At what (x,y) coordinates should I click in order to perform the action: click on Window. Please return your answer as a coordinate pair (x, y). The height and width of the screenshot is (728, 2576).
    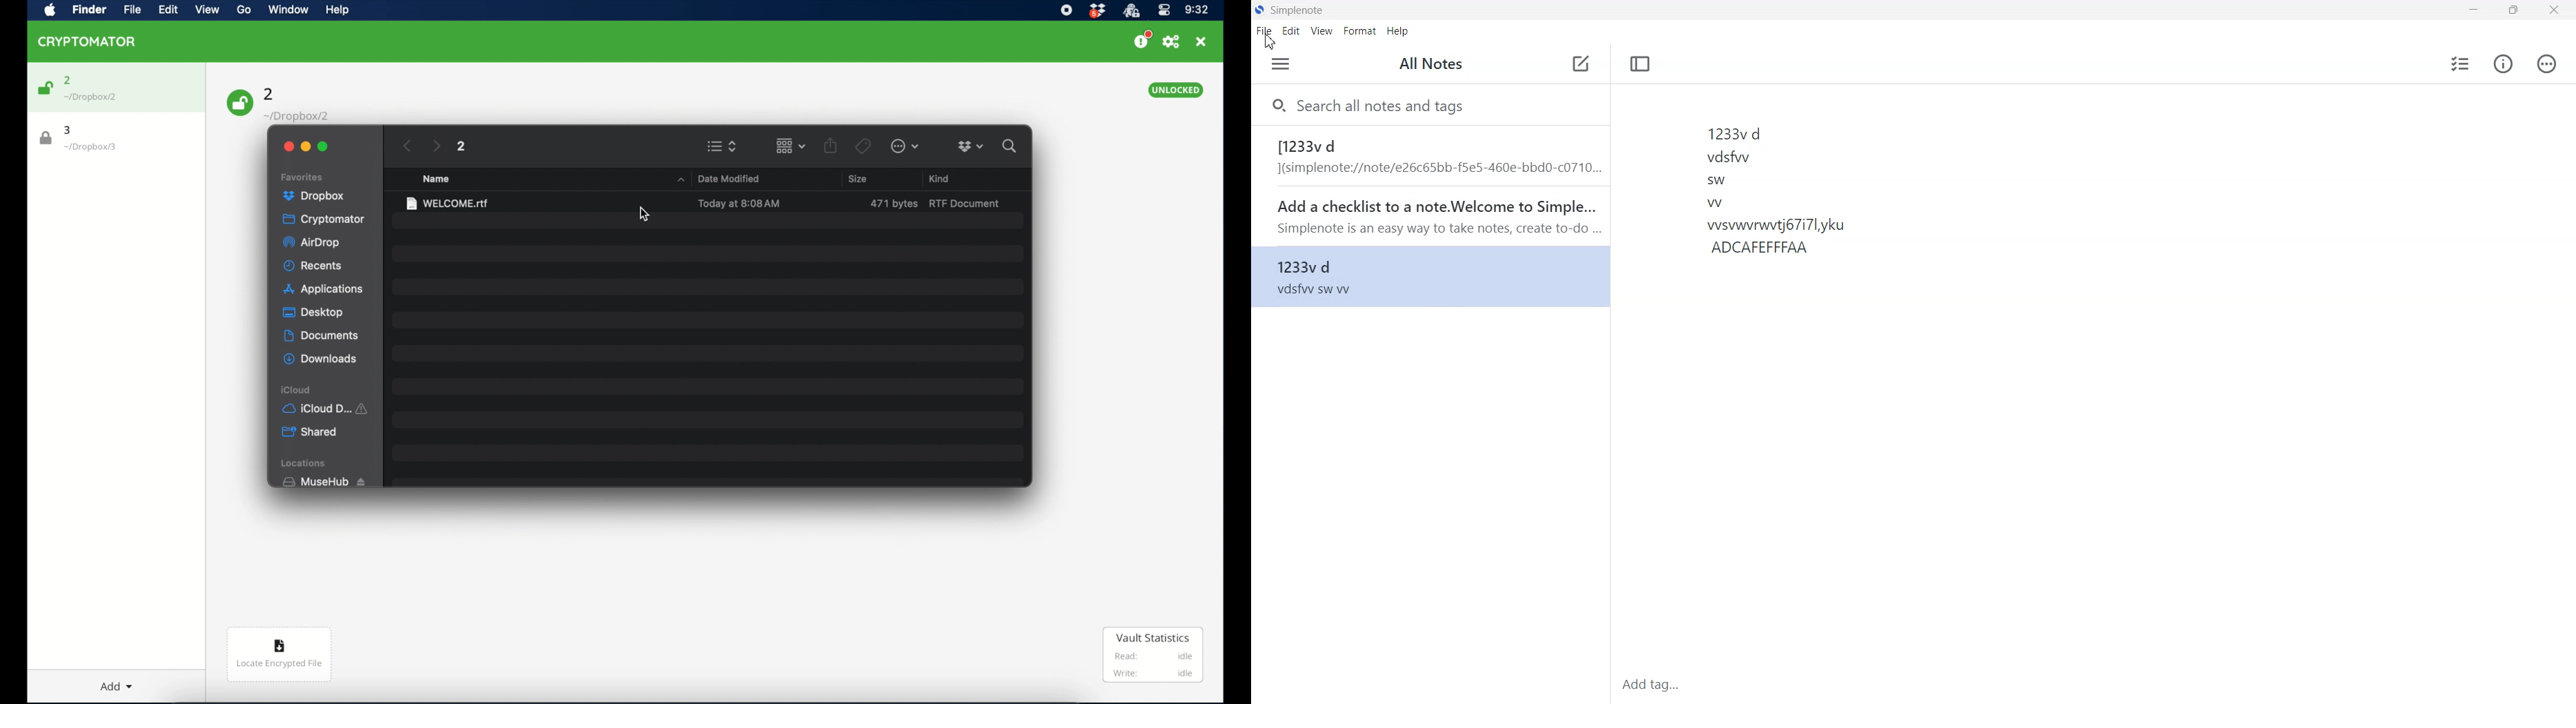
    Looking at the image, I should click on (293, 9).